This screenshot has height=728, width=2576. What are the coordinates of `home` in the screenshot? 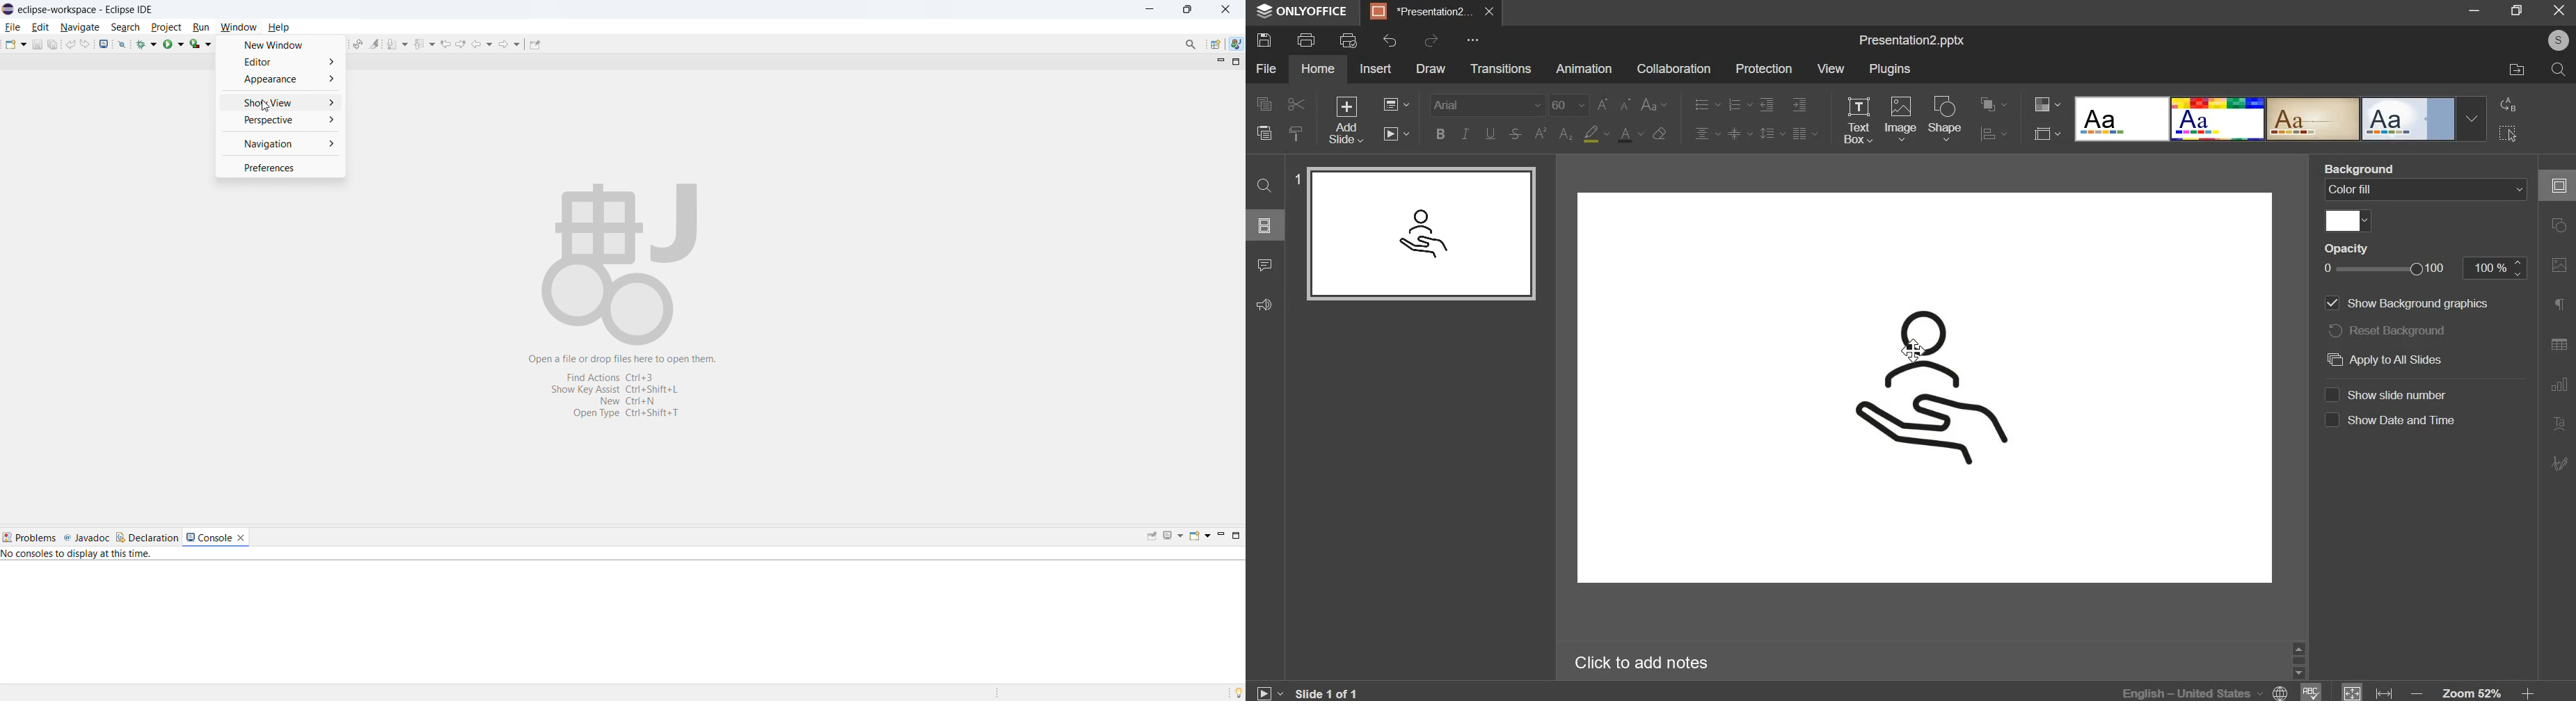 It's located at (1317, 67).